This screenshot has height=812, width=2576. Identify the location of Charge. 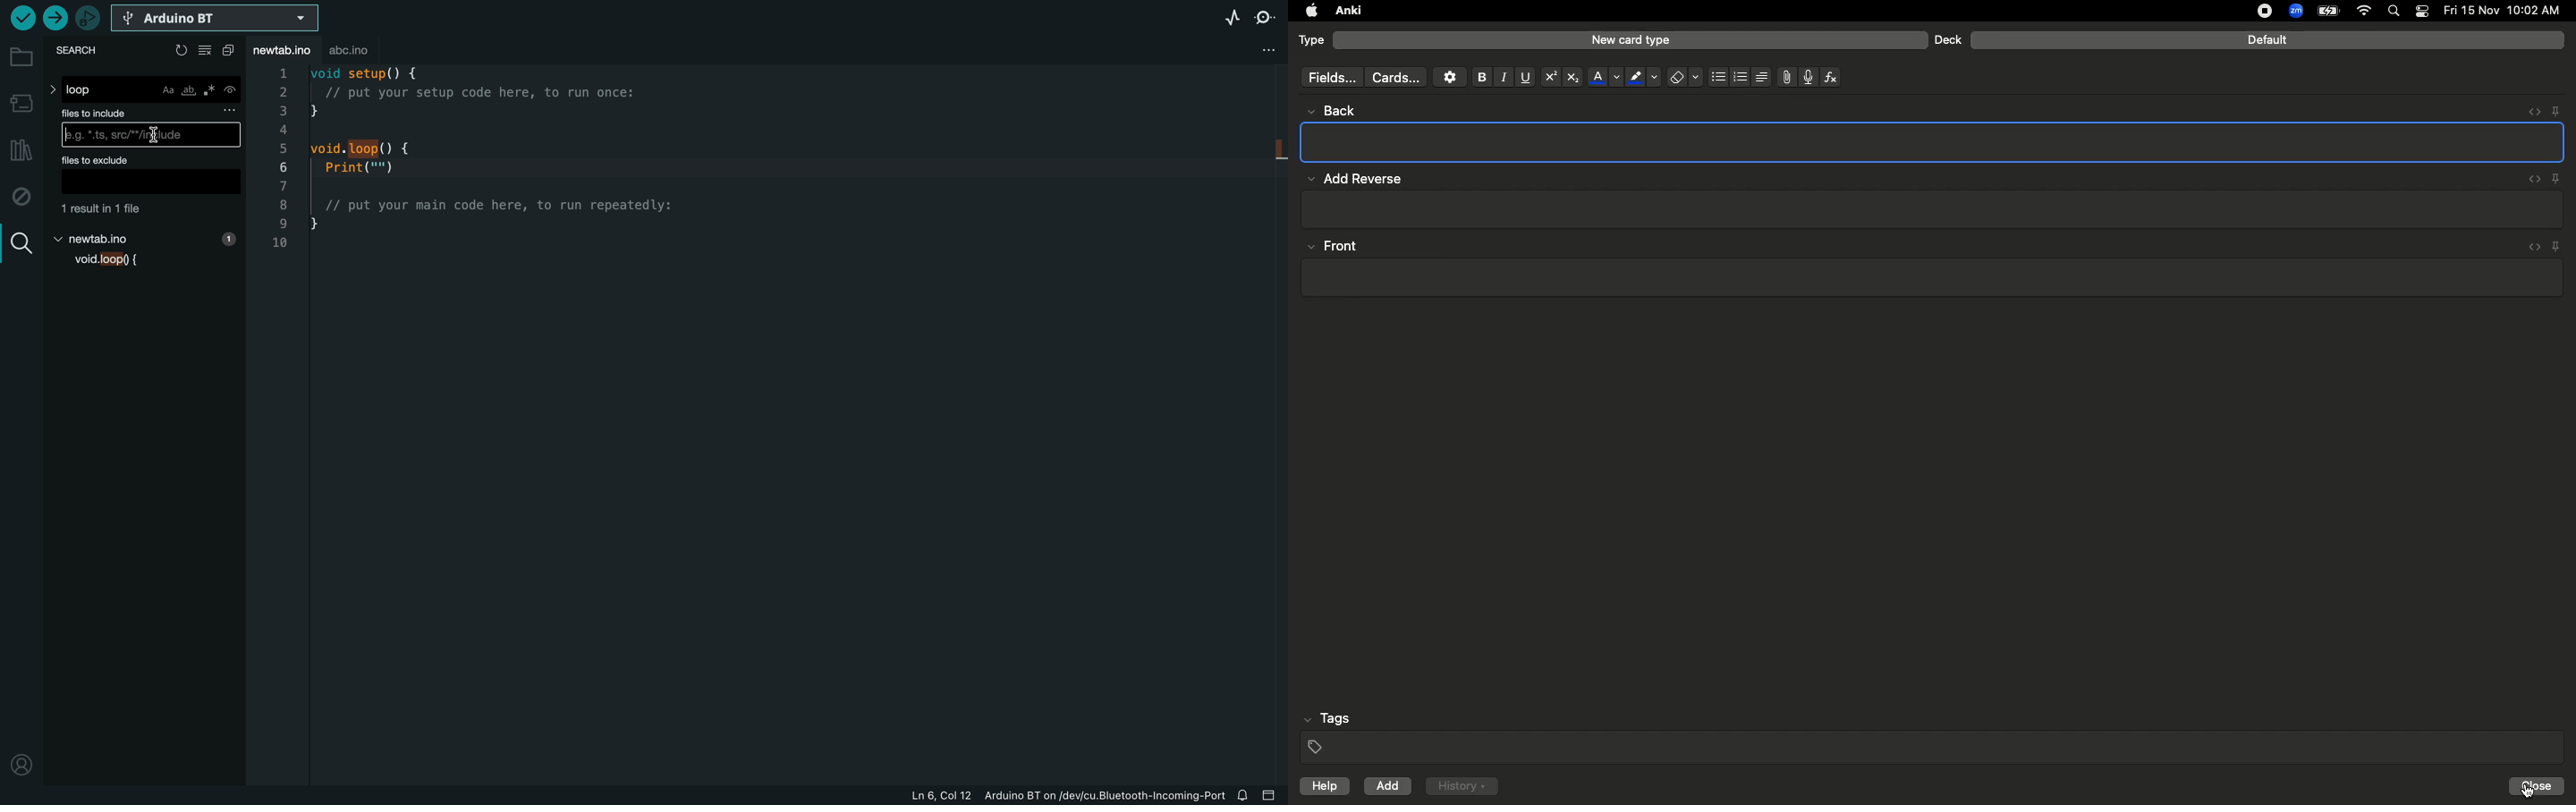
(2327, 11).